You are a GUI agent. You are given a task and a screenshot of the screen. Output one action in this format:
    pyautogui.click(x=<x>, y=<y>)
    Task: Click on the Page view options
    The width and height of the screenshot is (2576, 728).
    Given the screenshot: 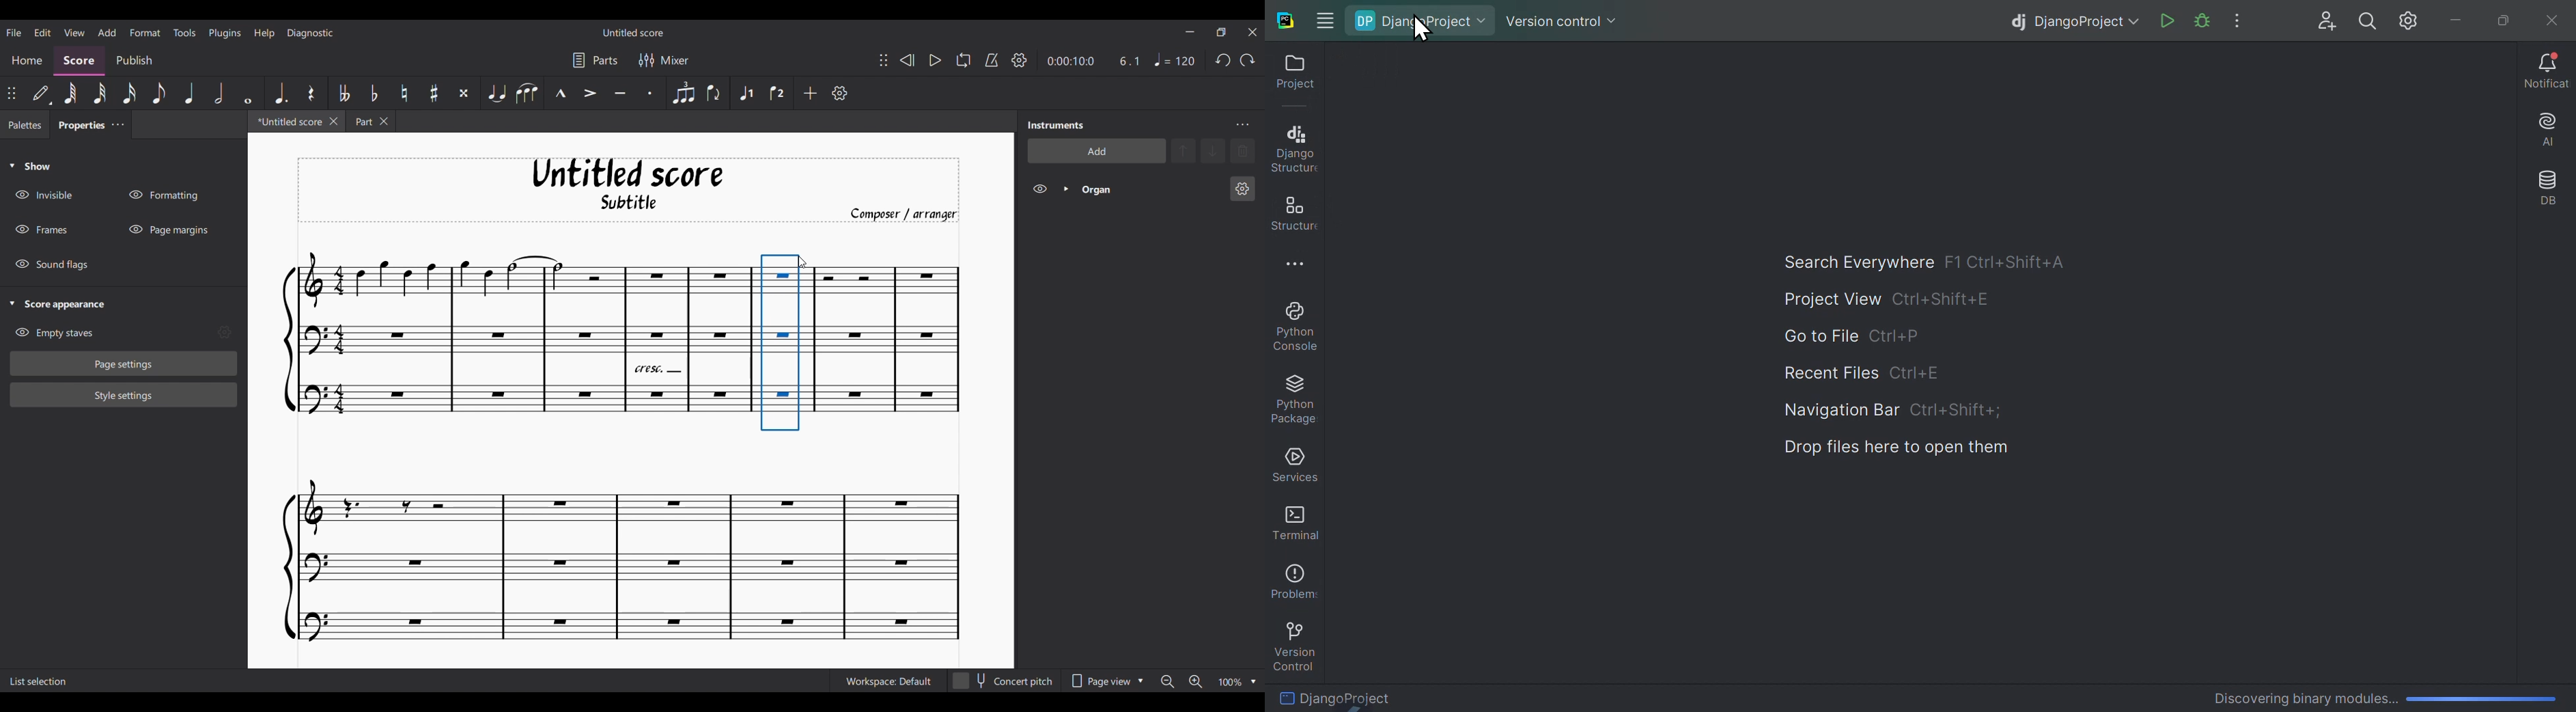 What is the action you would take?
    pyautogui.click(x=1104, y=681)
    